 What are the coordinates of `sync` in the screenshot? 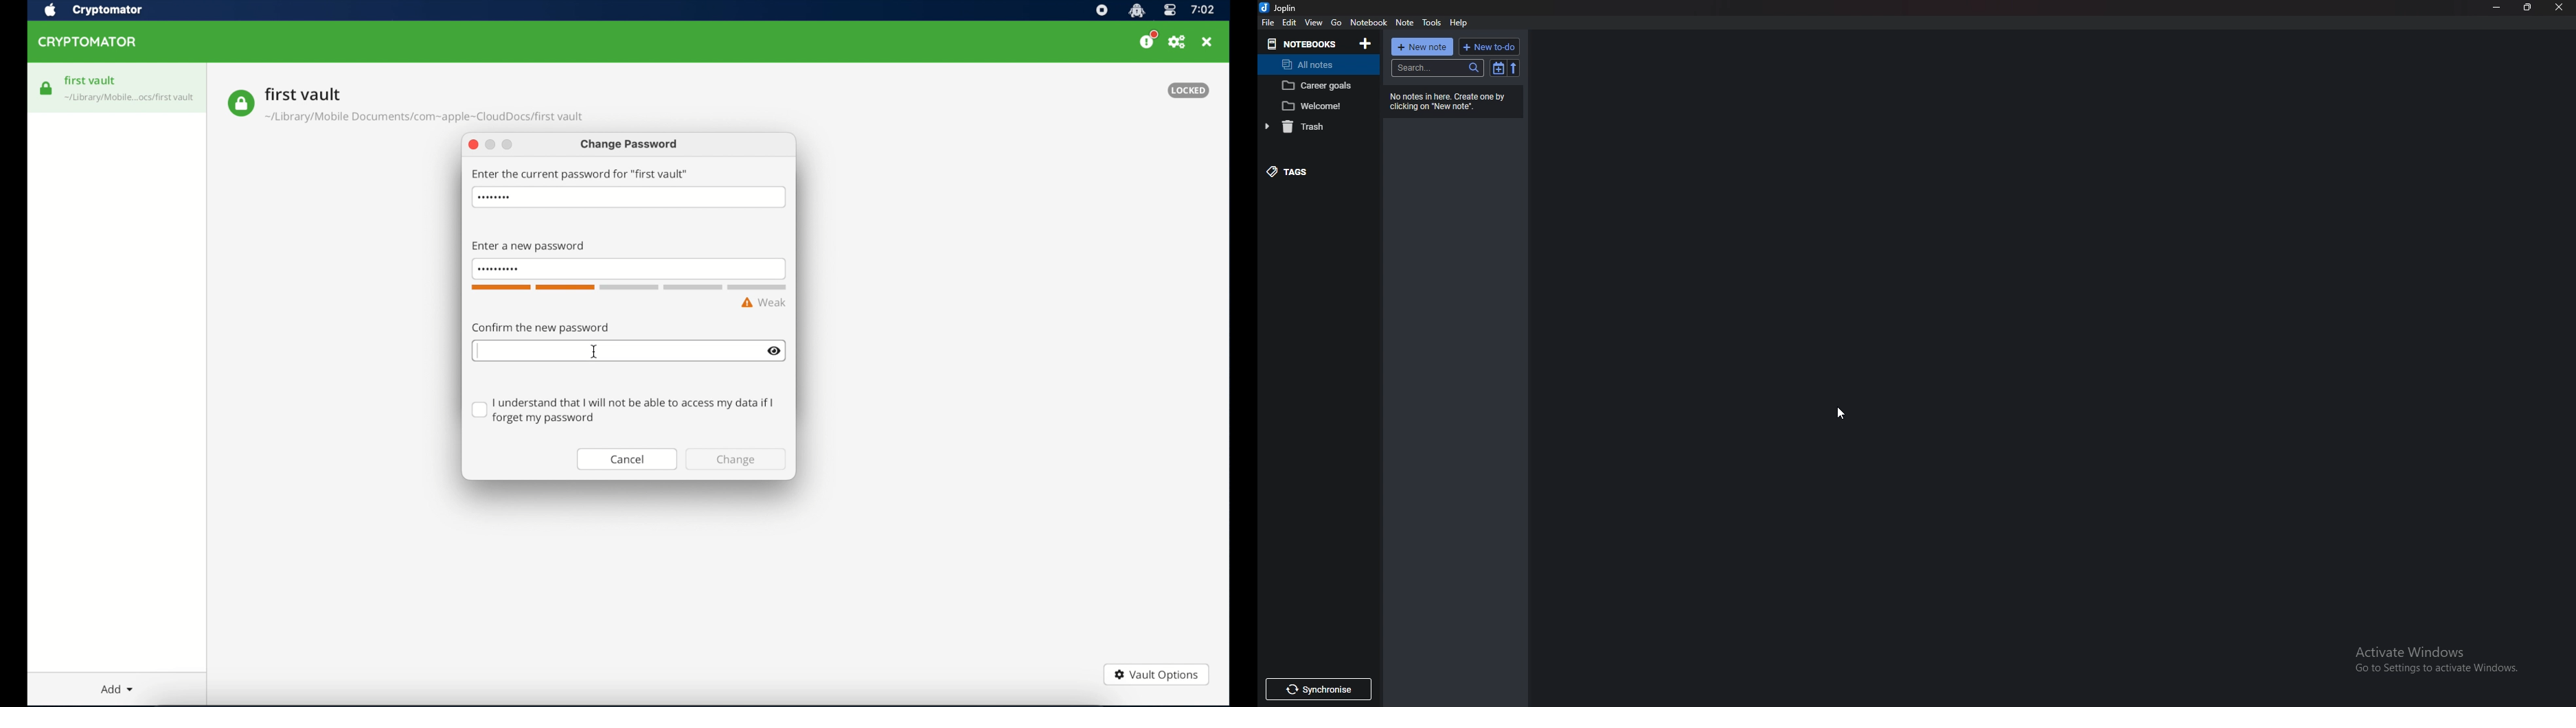 It's located at (1321, 689).